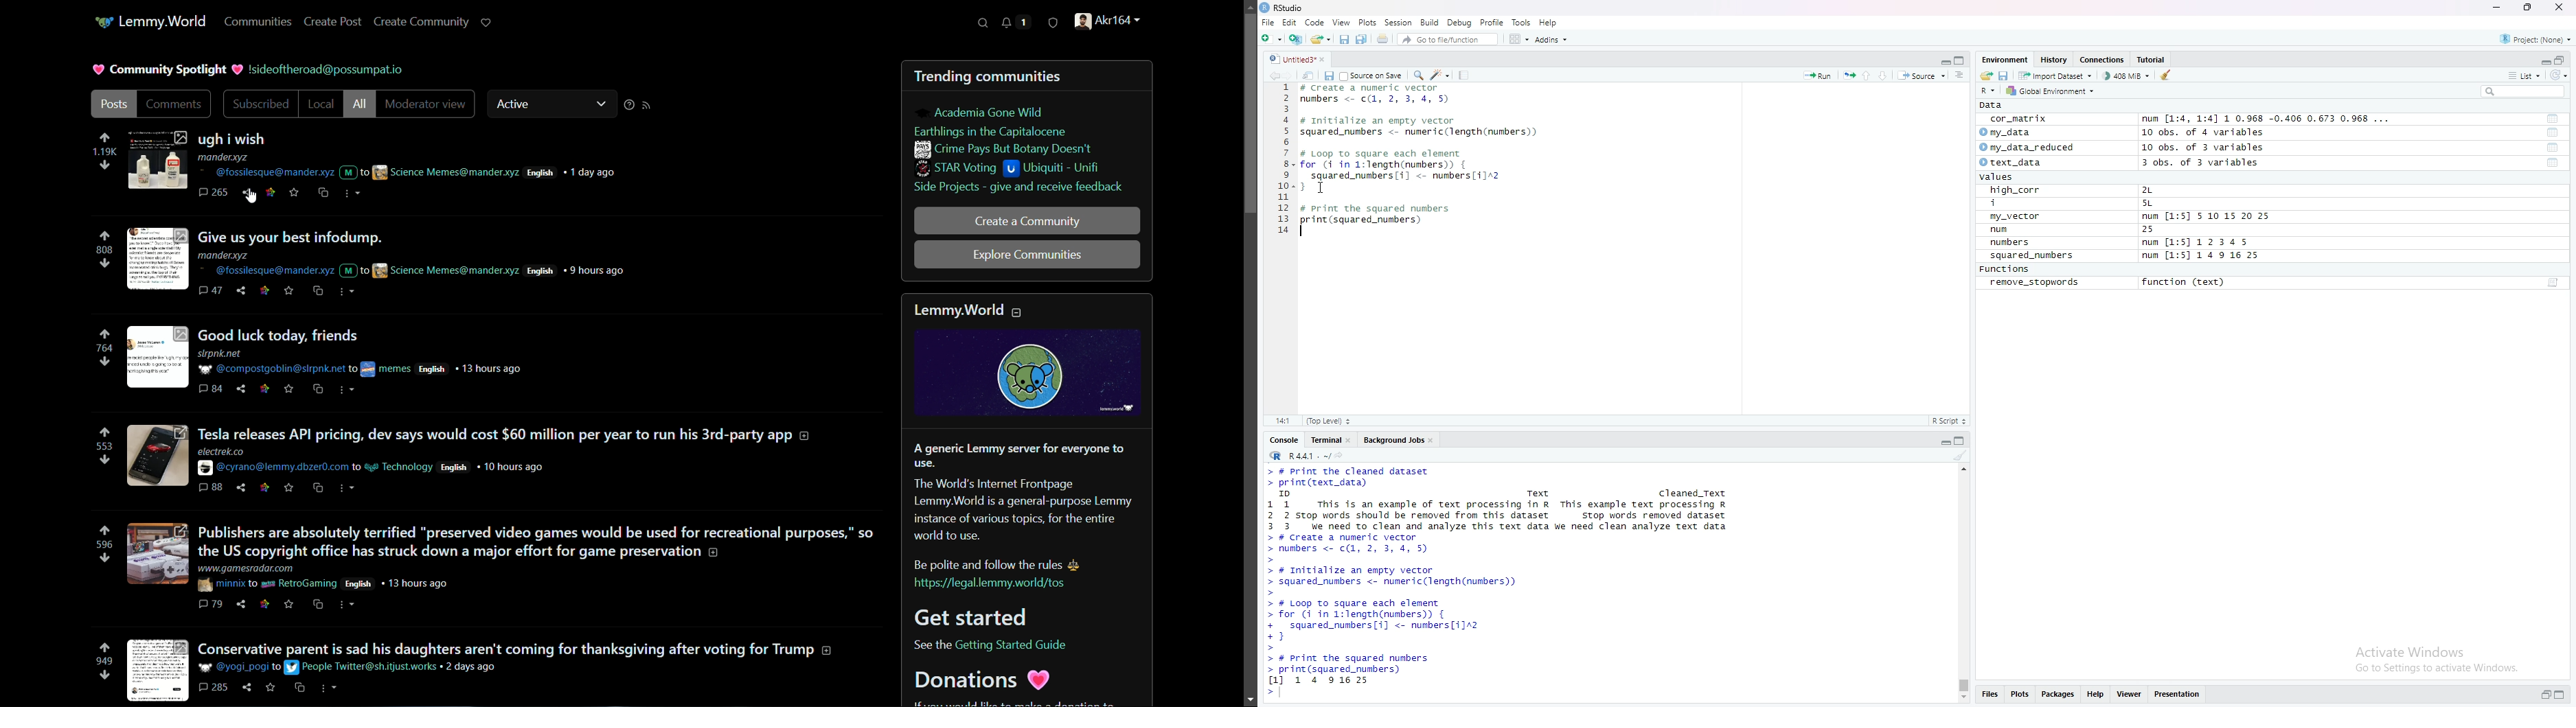 Image resolution: width=2576 pixels, height=728 pixels. Describe the element at coordinates (498, 1160) in the screenshot. I see `` at that location.